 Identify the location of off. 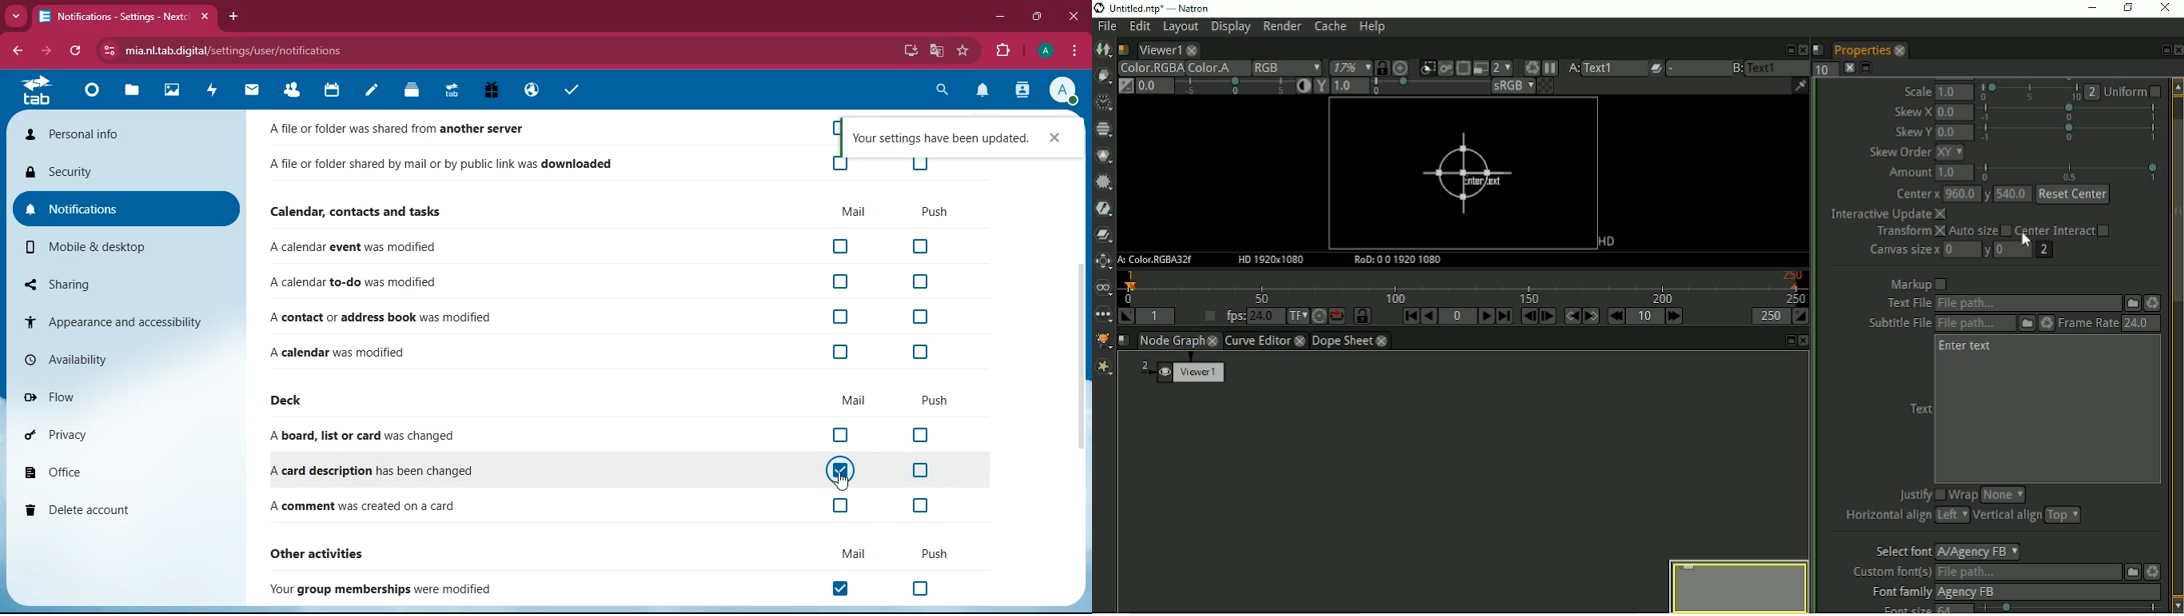
(838, 507).